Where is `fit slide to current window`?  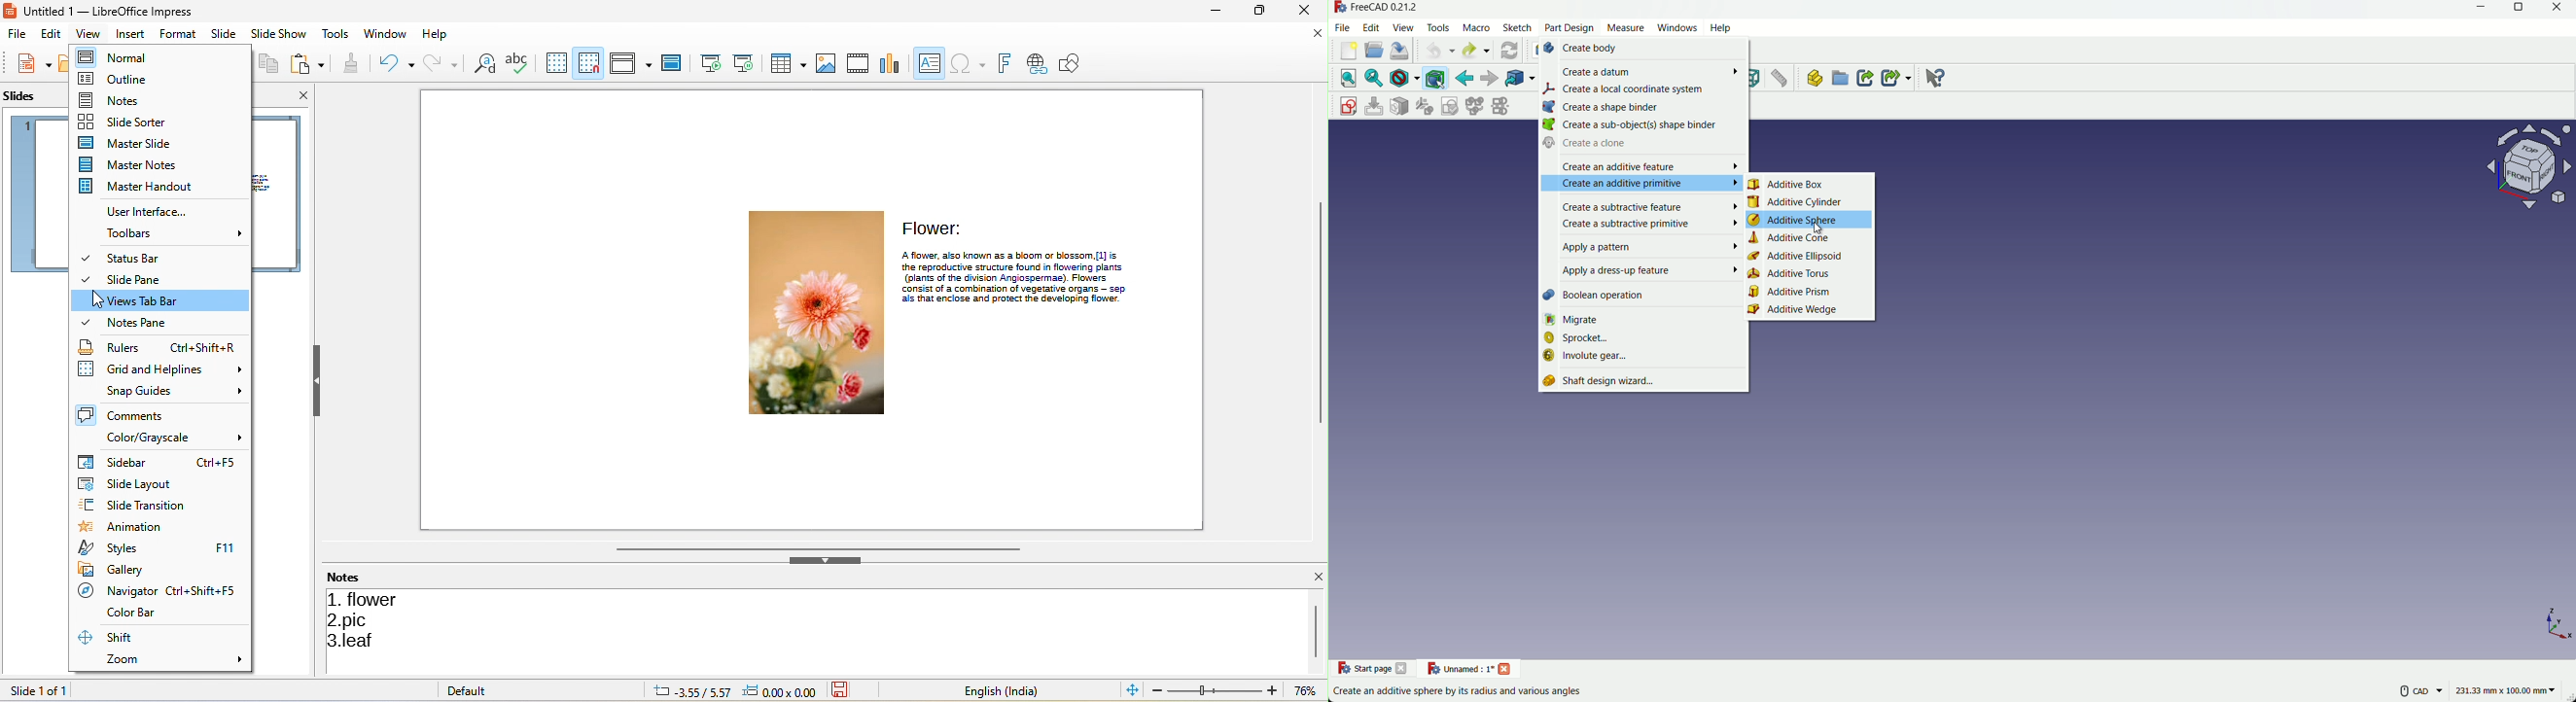
fit slide to current window is located at coordinates (1130, 690).